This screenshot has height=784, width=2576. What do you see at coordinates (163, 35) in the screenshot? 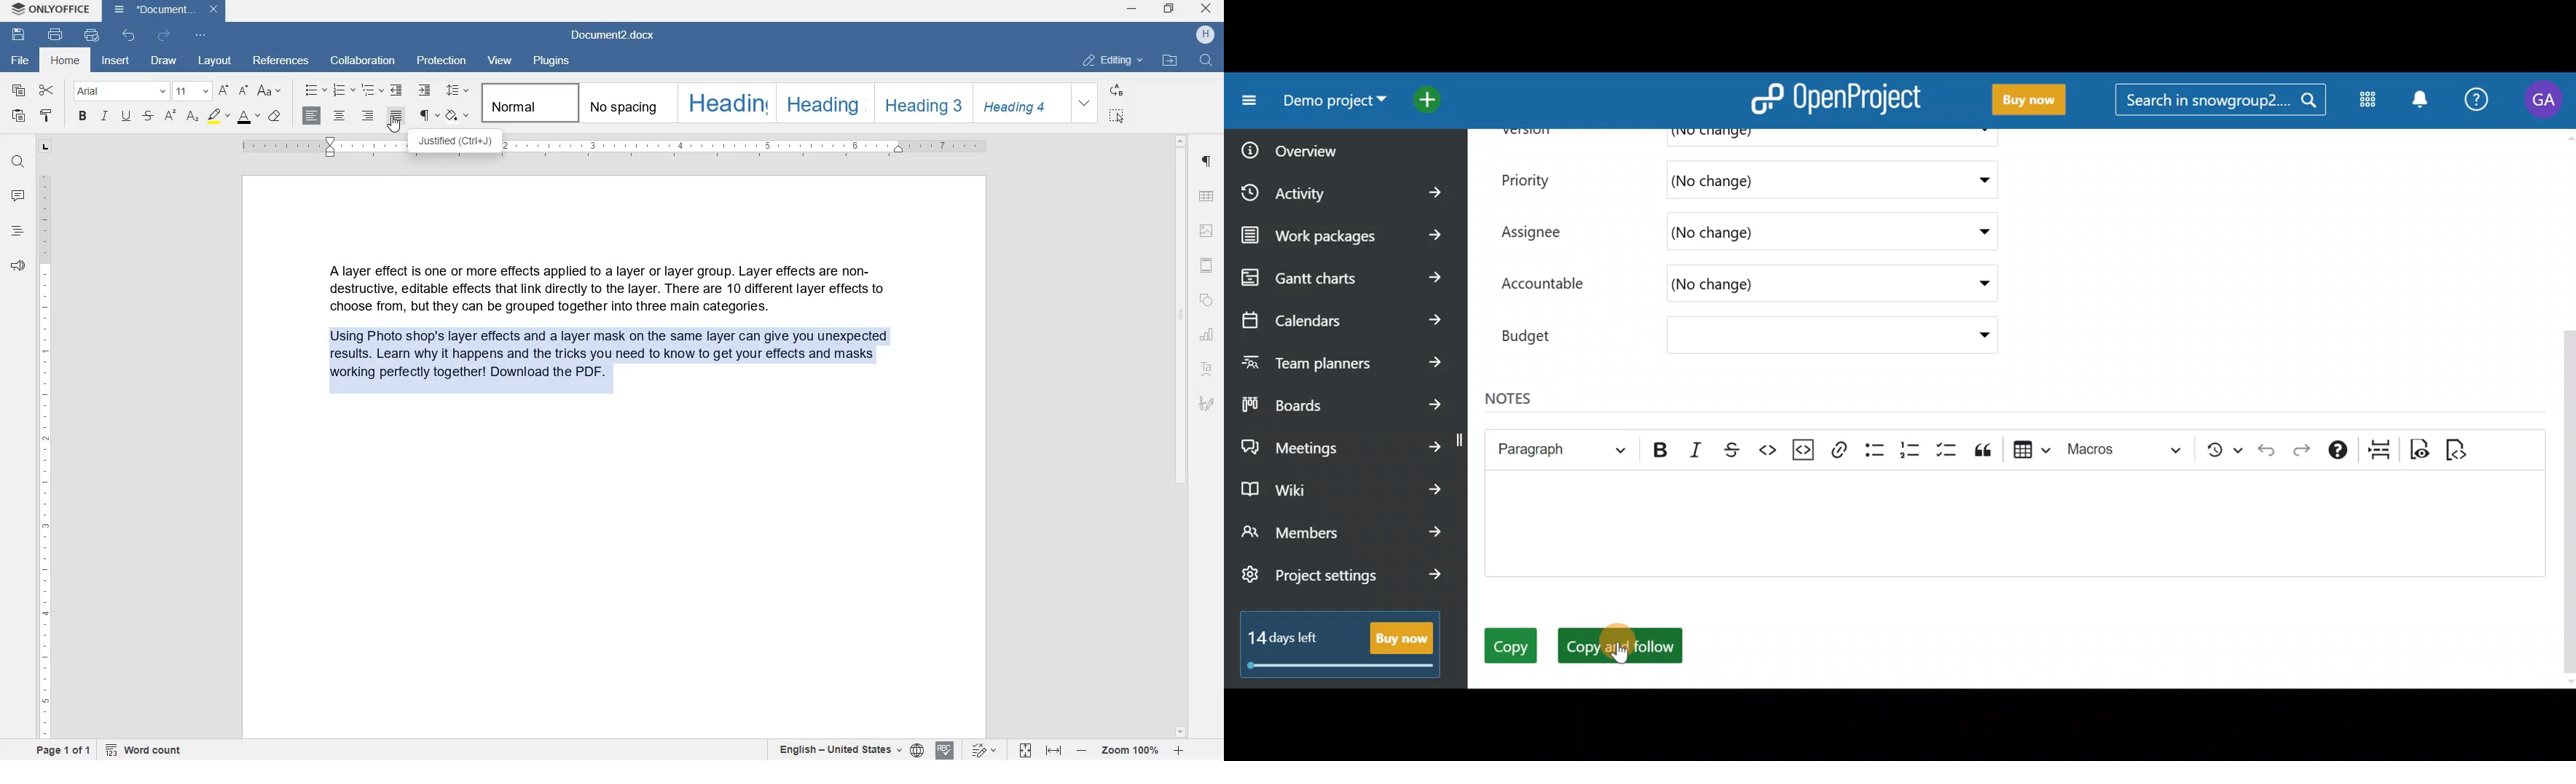
I see `REDO` at bounding box center [163, 35].